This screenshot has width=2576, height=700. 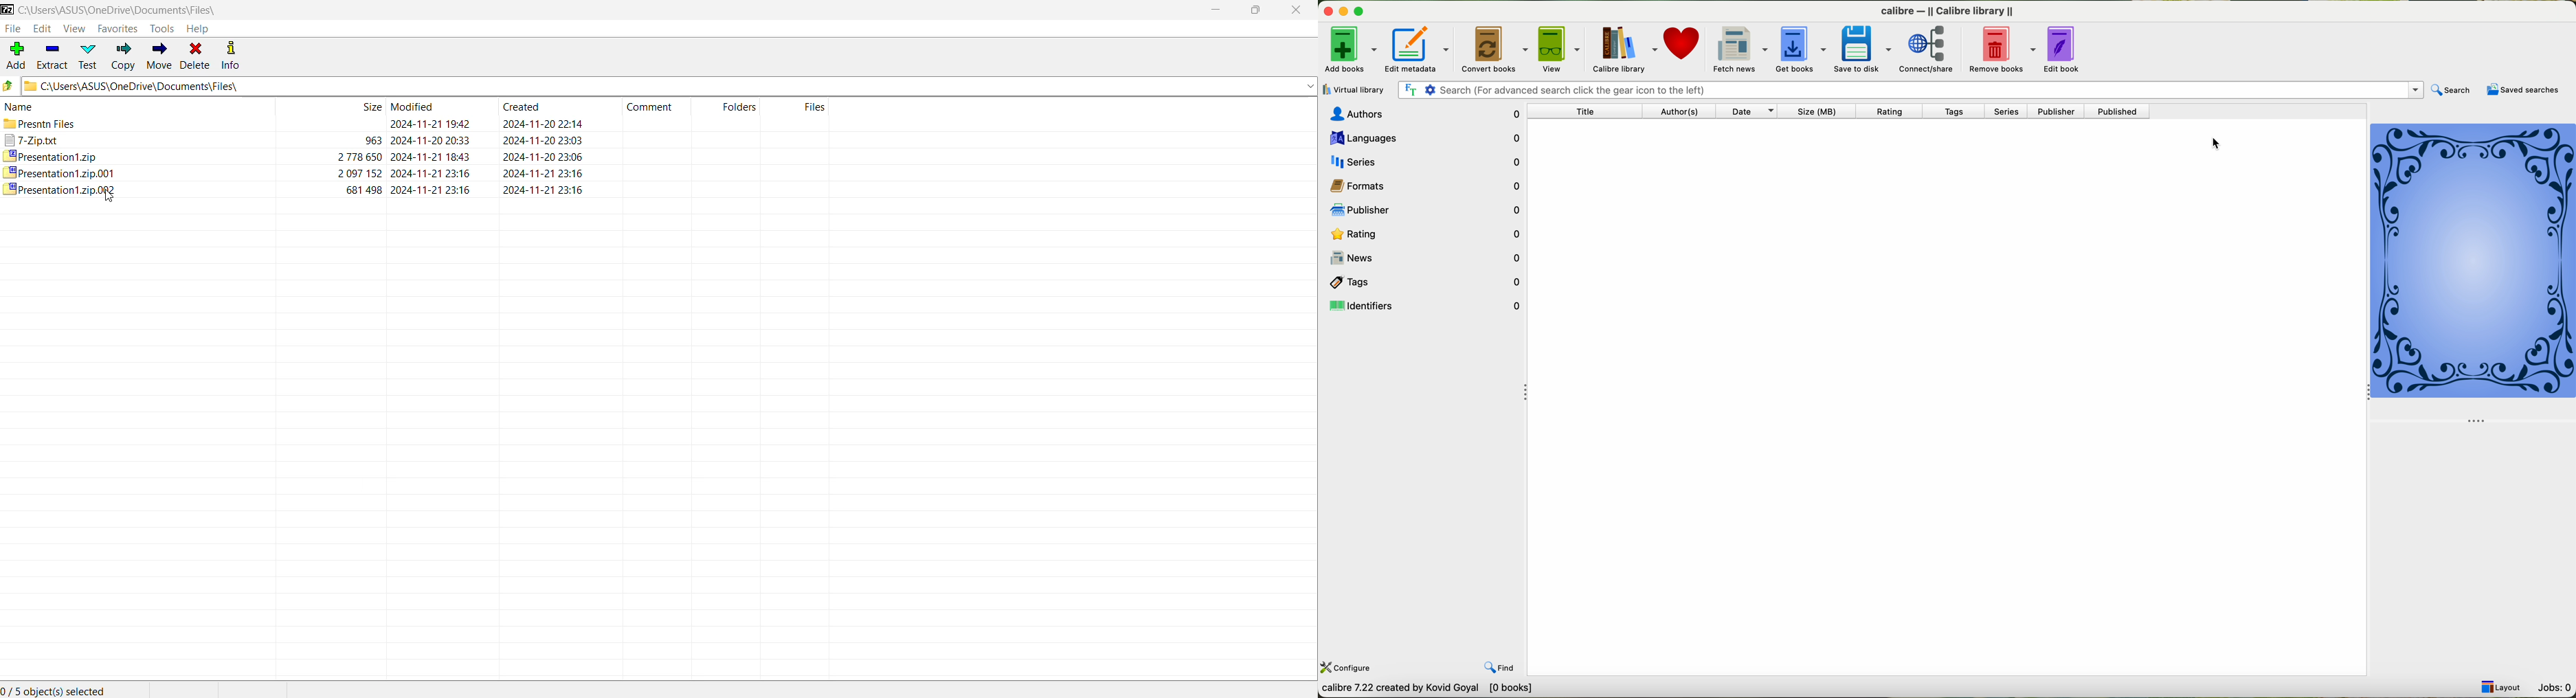 What do you see at coordinates (1422, 307) in the screenshot?
I see `identifiers` at bounding box center [1422, 307].